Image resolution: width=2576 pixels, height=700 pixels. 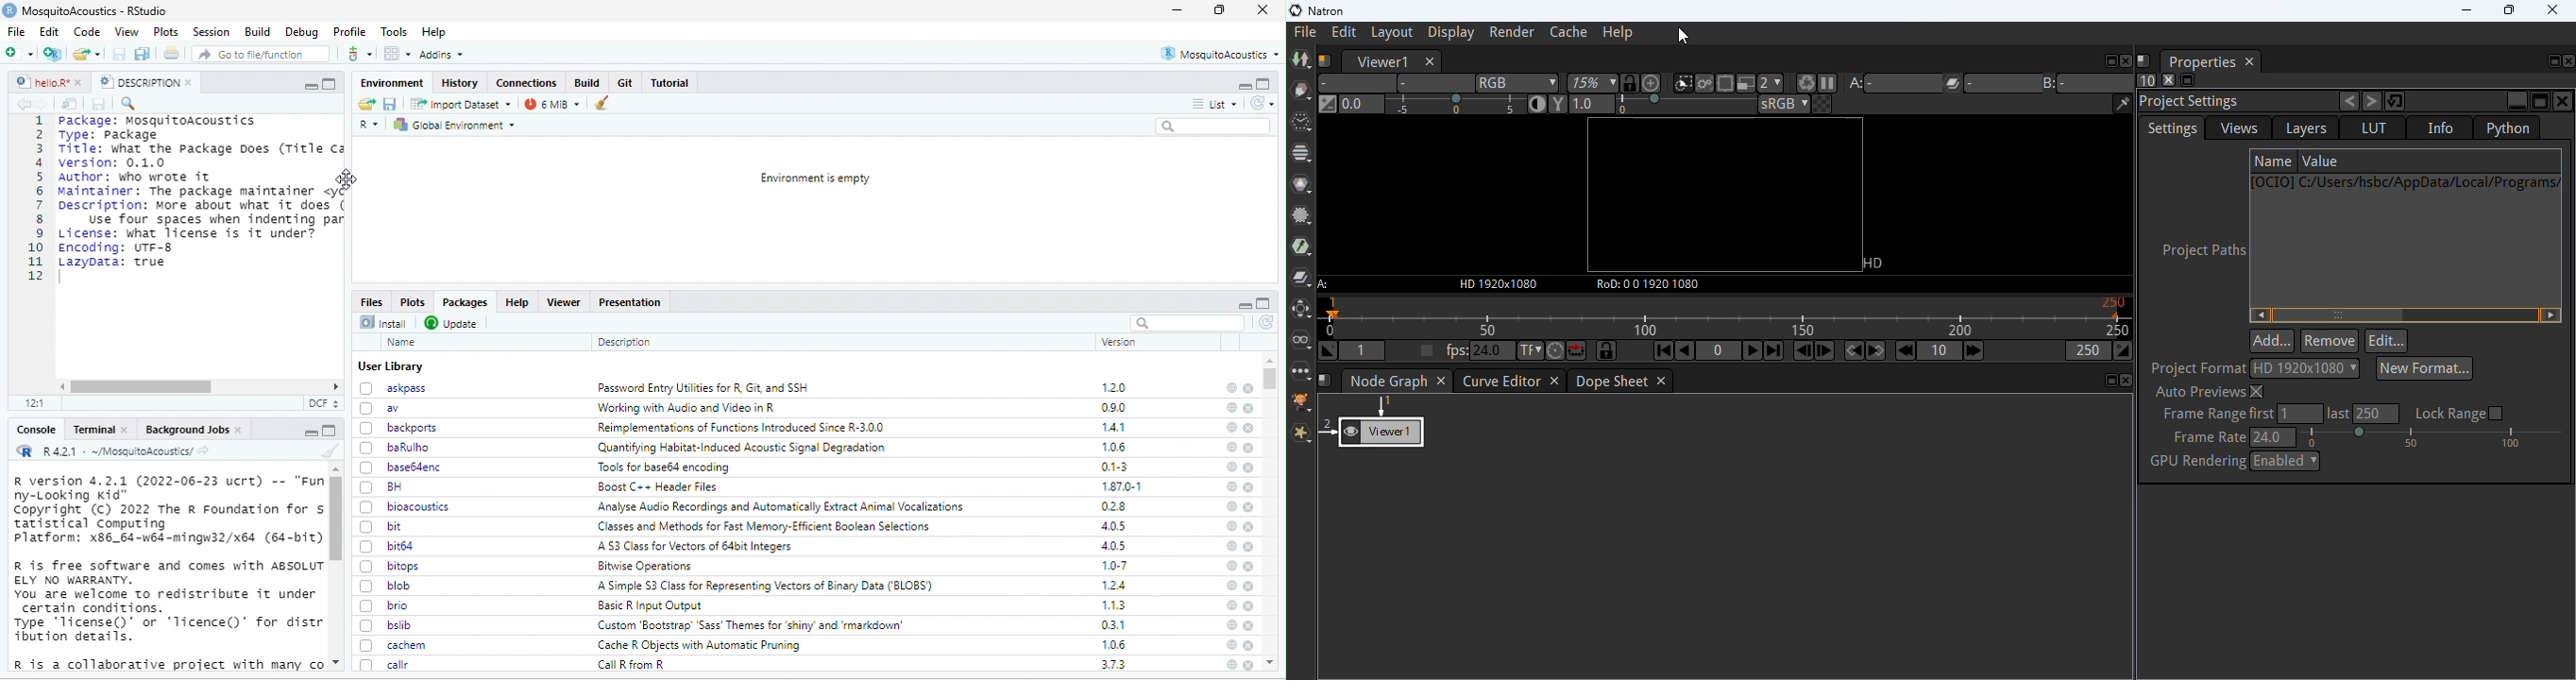 I want to click on Code, so click(x=88, y=31).